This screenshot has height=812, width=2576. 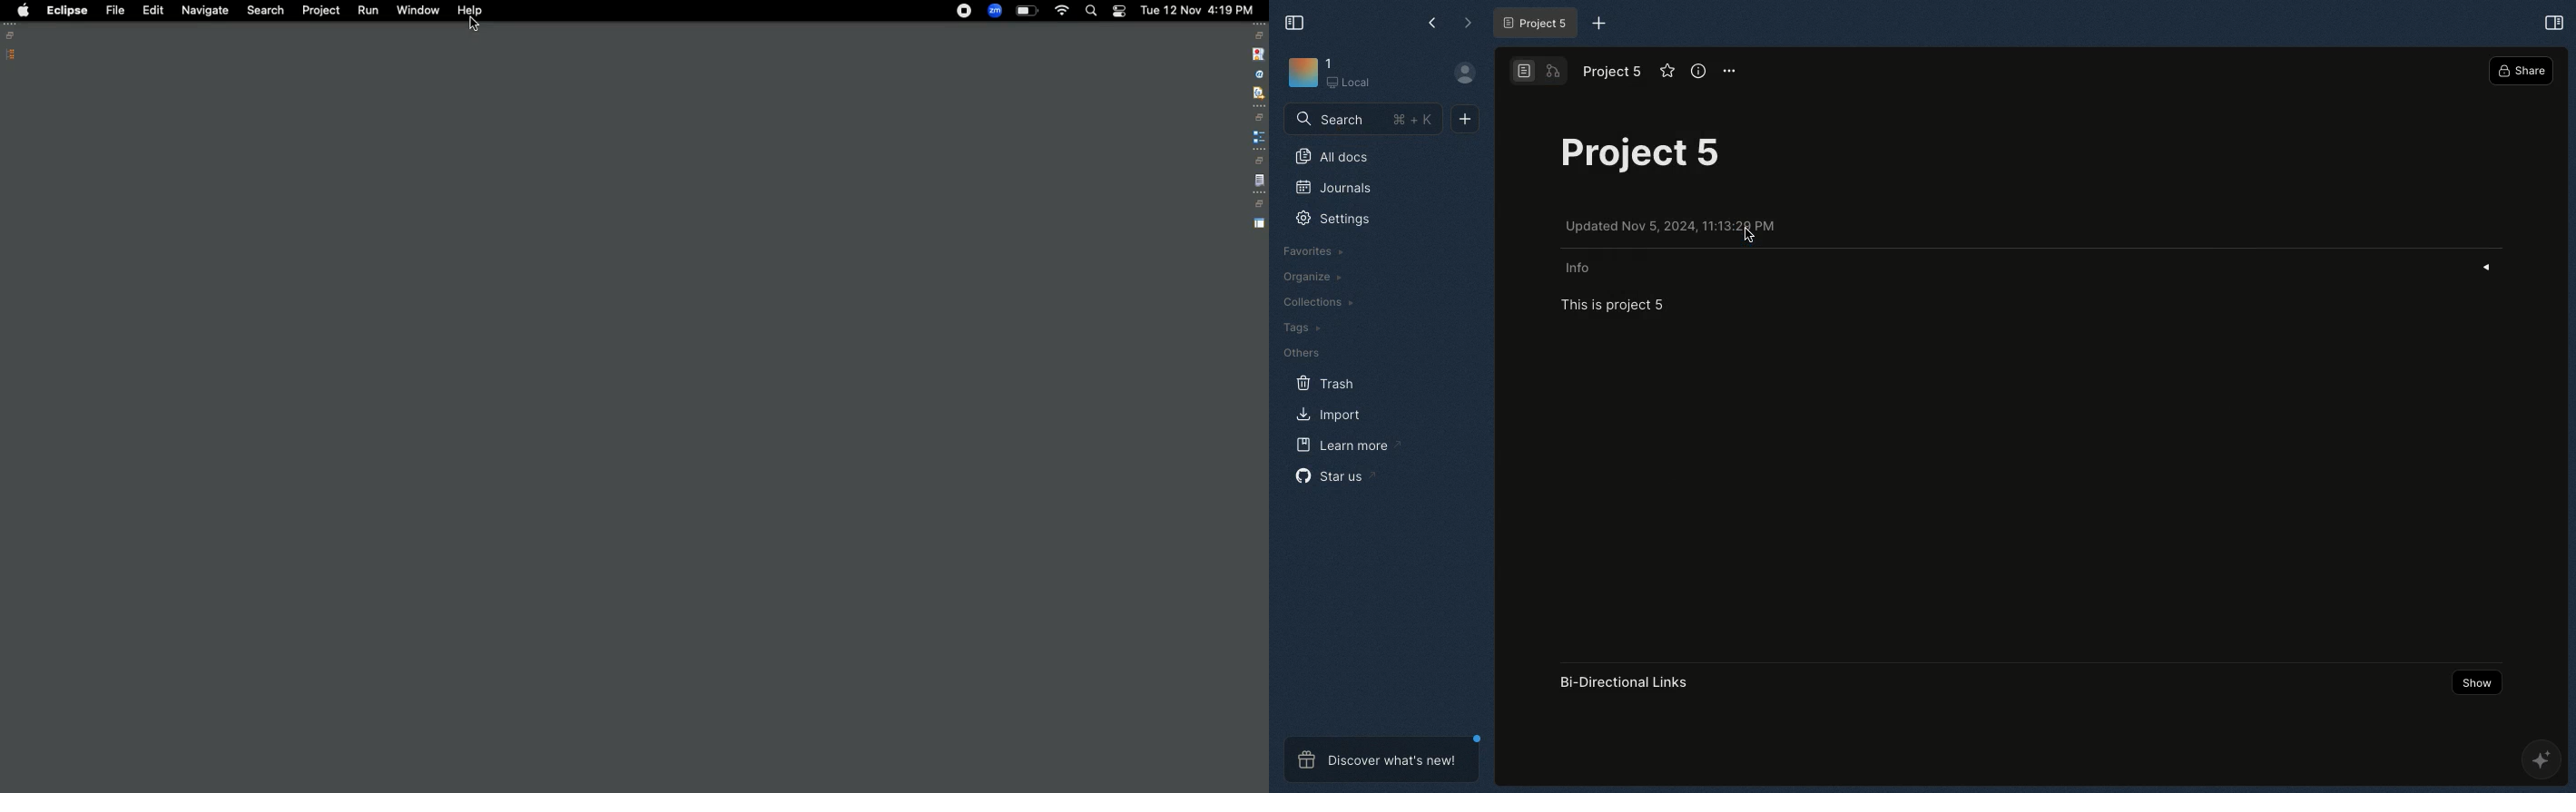 What do you see at coordinates (1538, 73) in the screenshot?
I see `Switch view` at bounding box center [1538, 73].